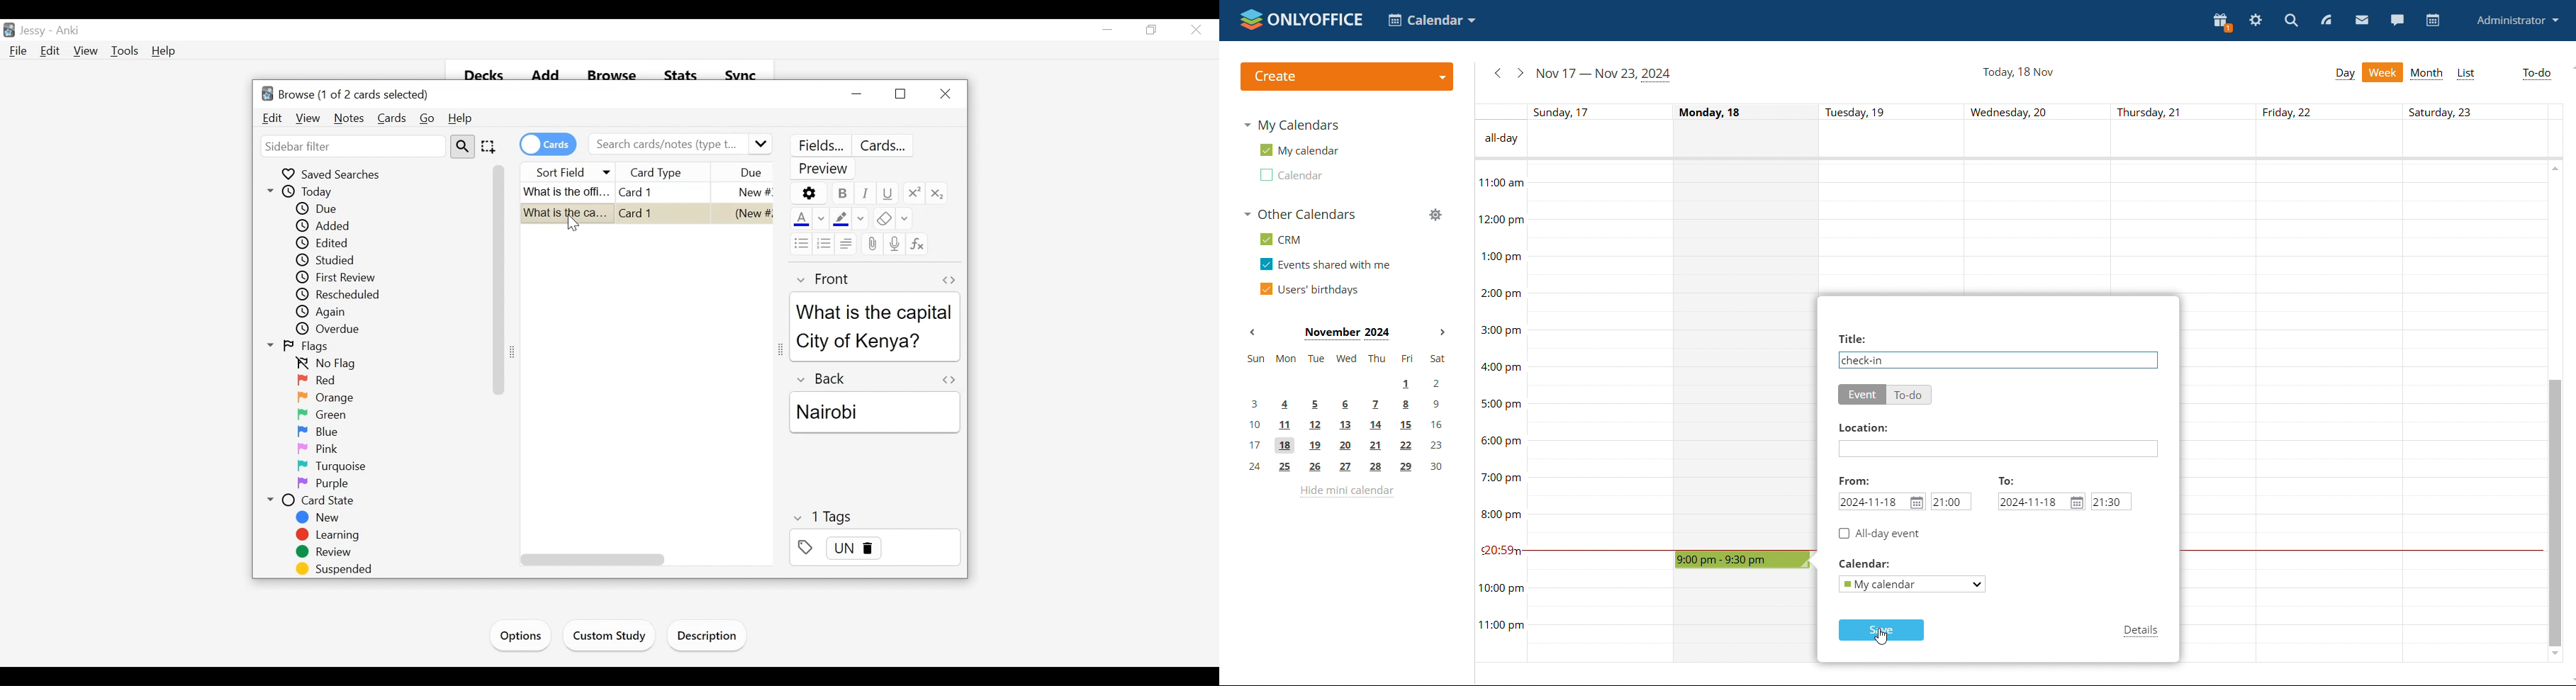 This screenshot has height=700, width=2576. What do you see at coordinates (316, 449) in the screenshot?
I see `Pink` at bounding box center [316, 449].